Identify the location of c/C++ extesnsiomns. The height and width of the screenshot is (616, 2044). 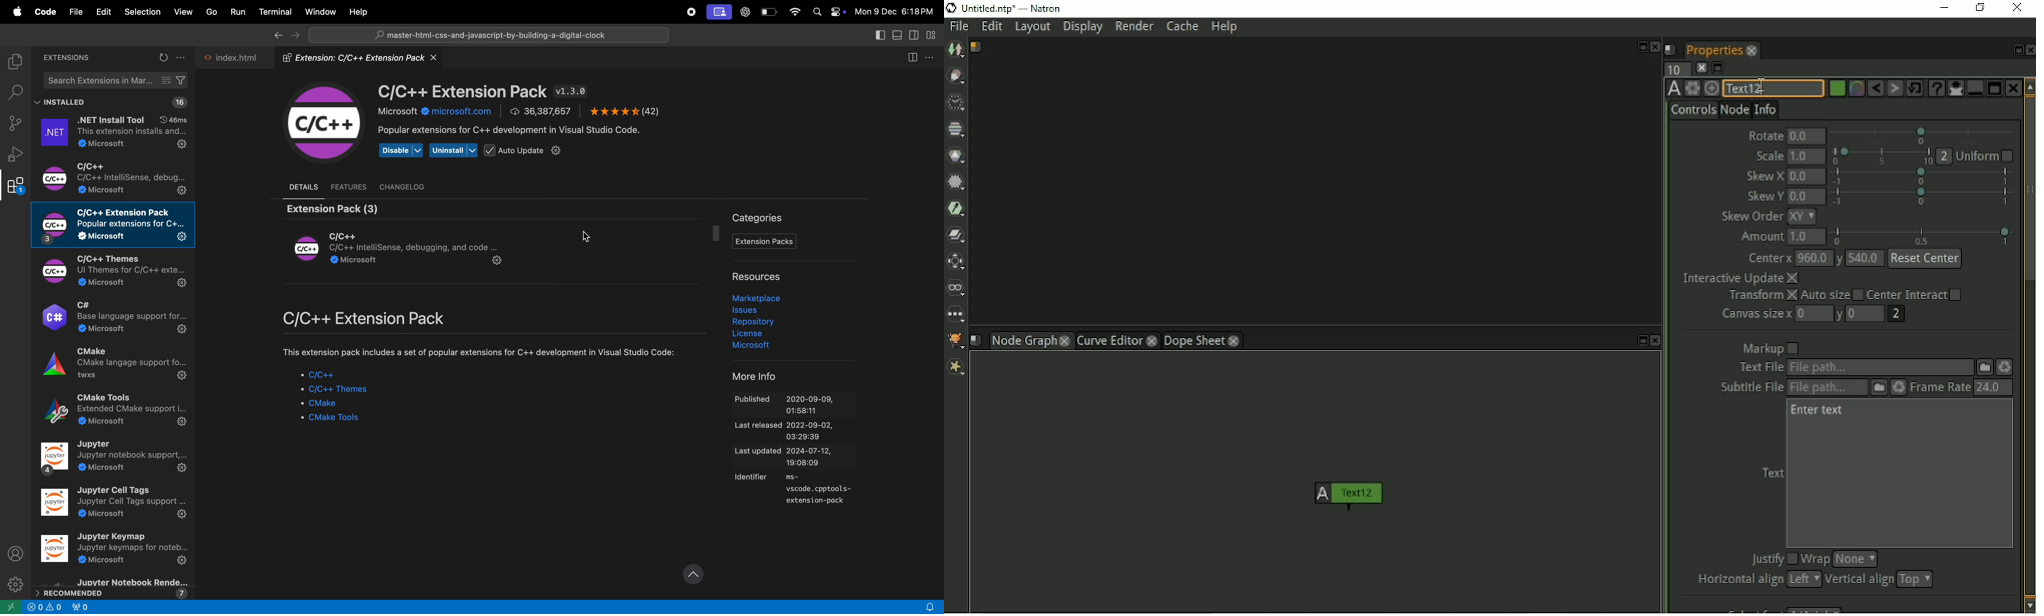
(115, 178).